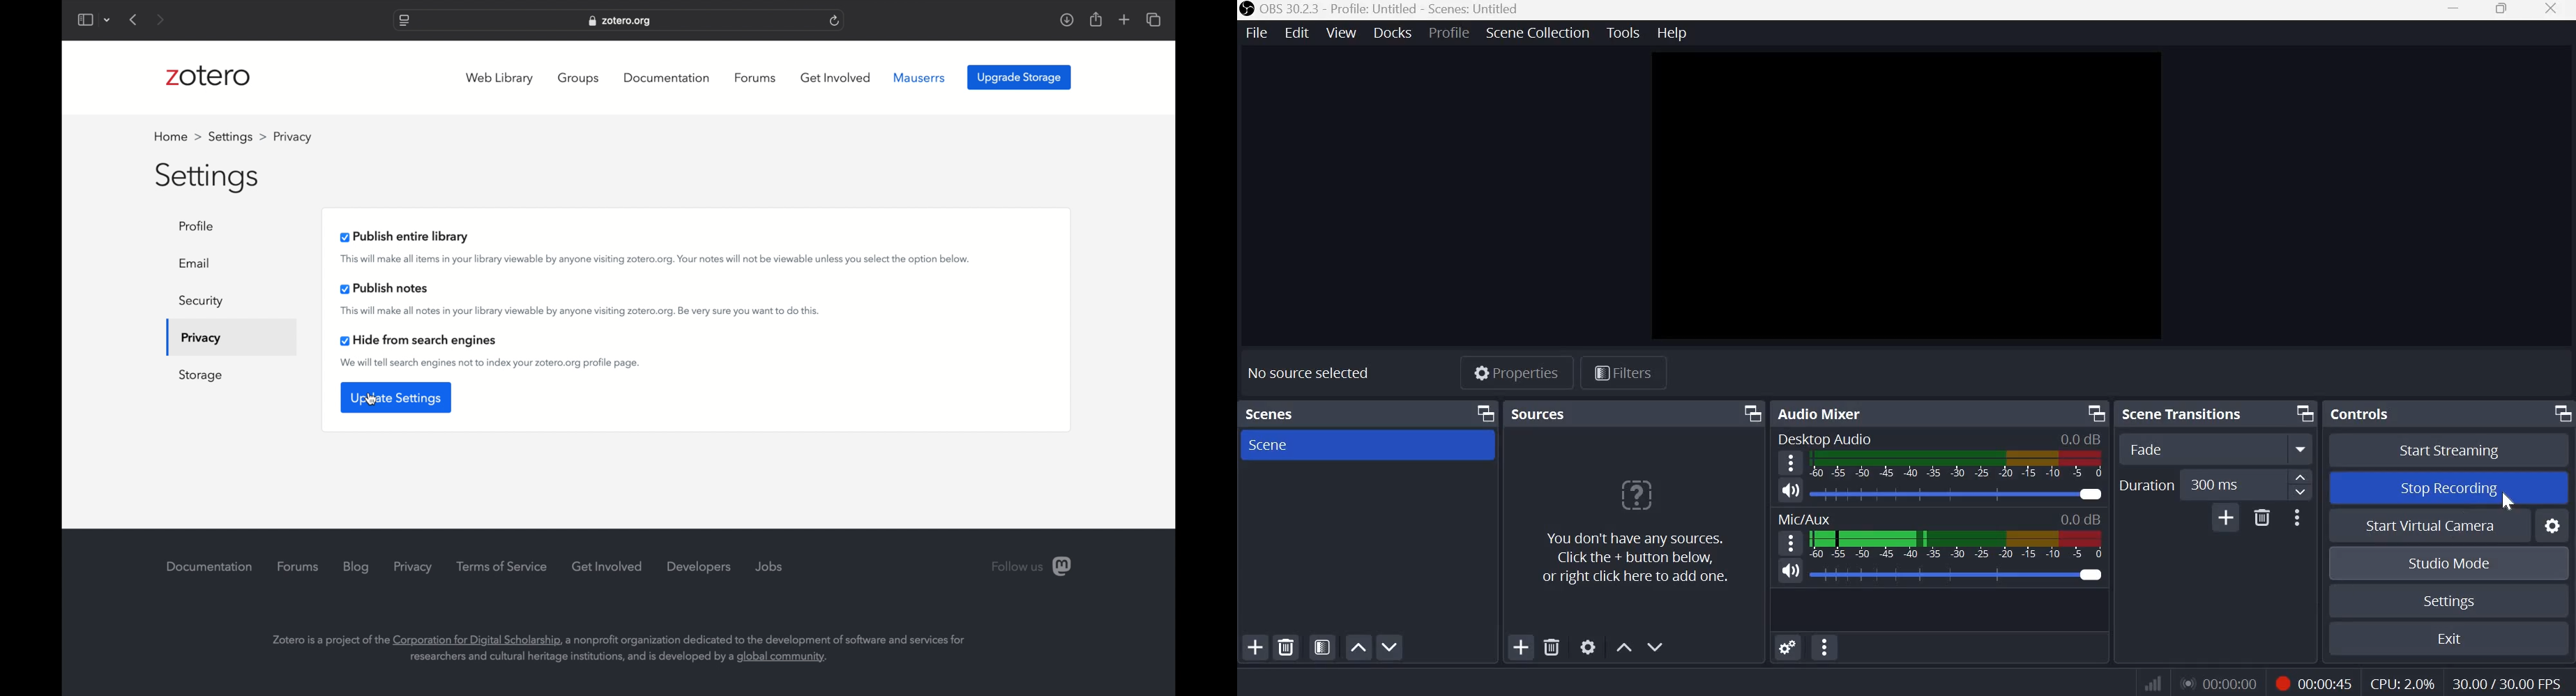  I want to click on Dock Options icon, so click(1486, 414).